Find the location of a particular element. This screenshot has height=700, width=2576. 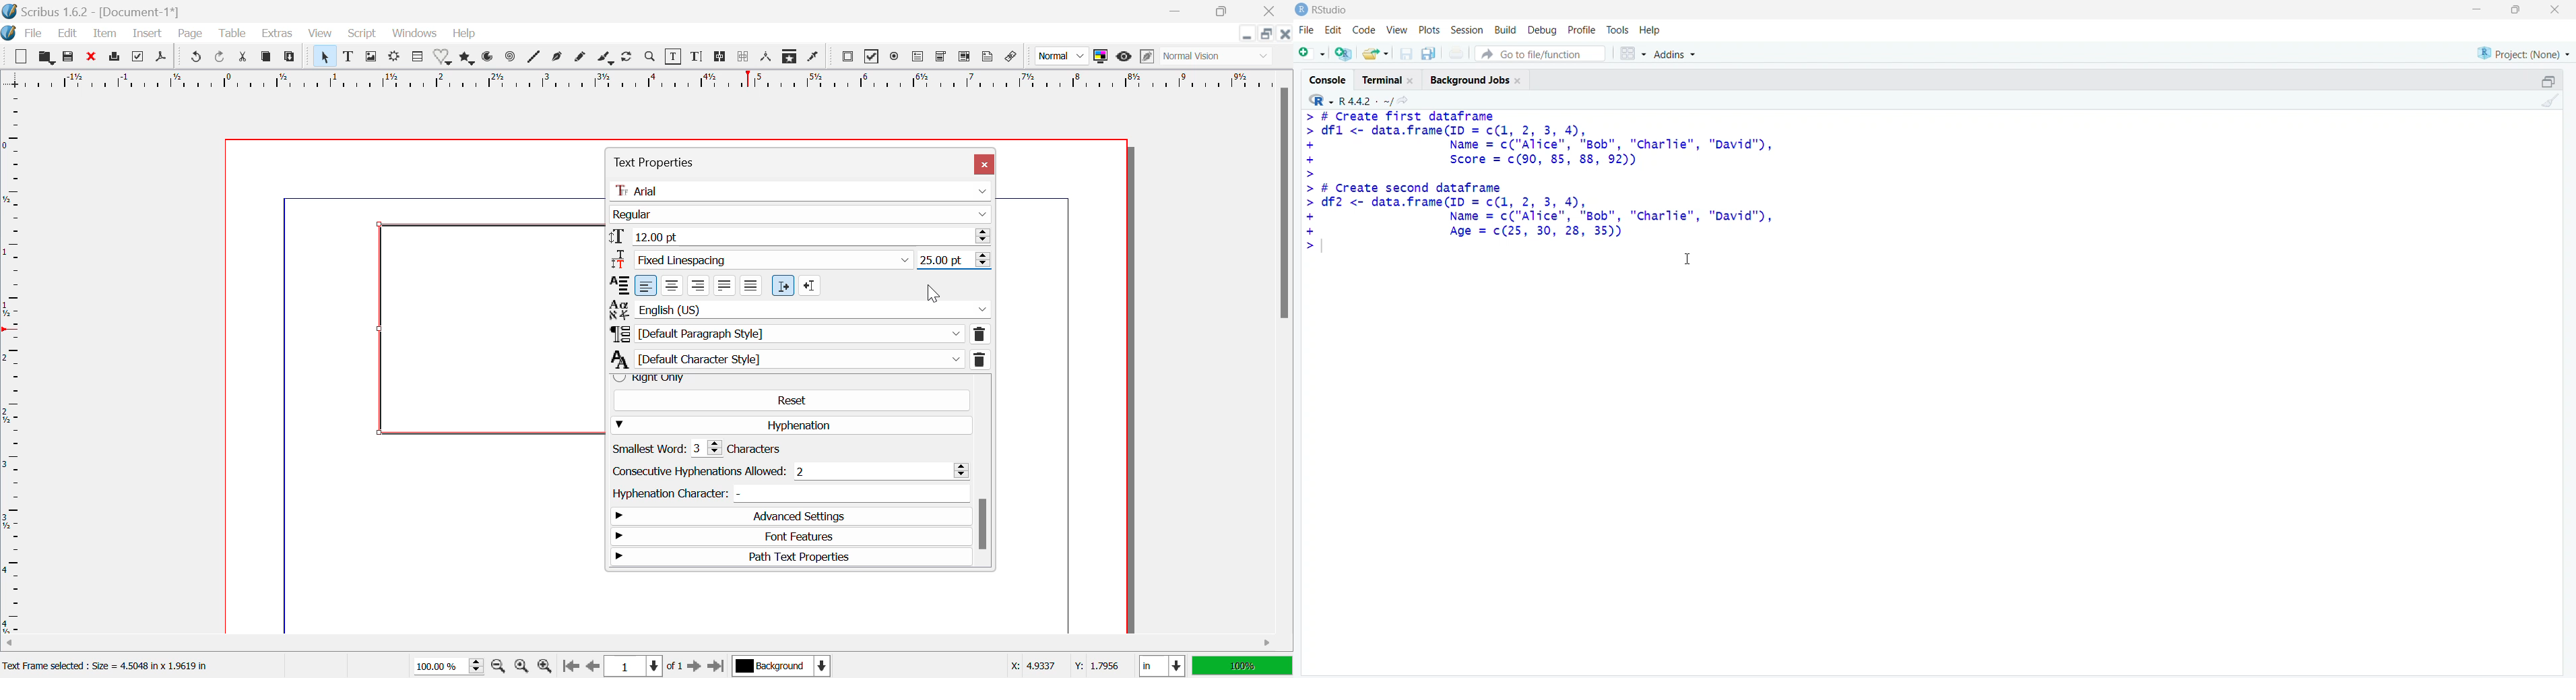

close is located at coordinates (1520, 81).